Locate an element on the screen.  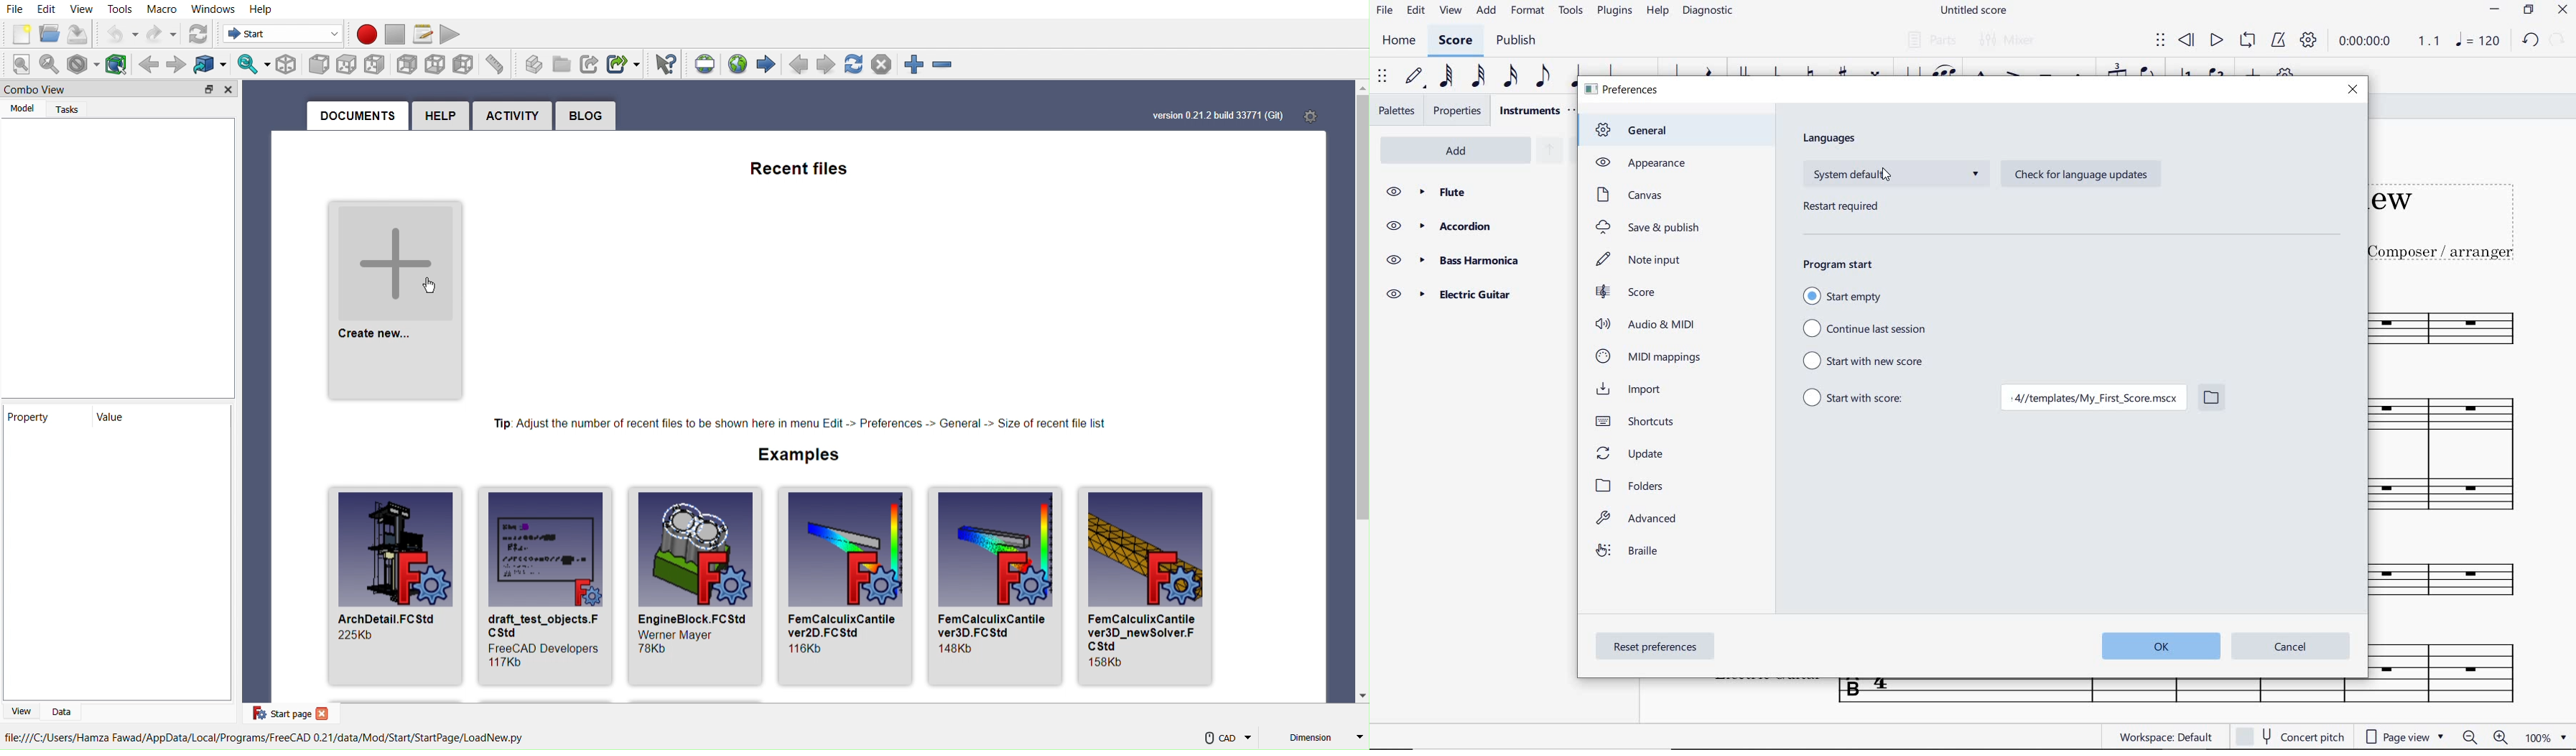
Stop Macro recording session is located at coordinates (394, 33).